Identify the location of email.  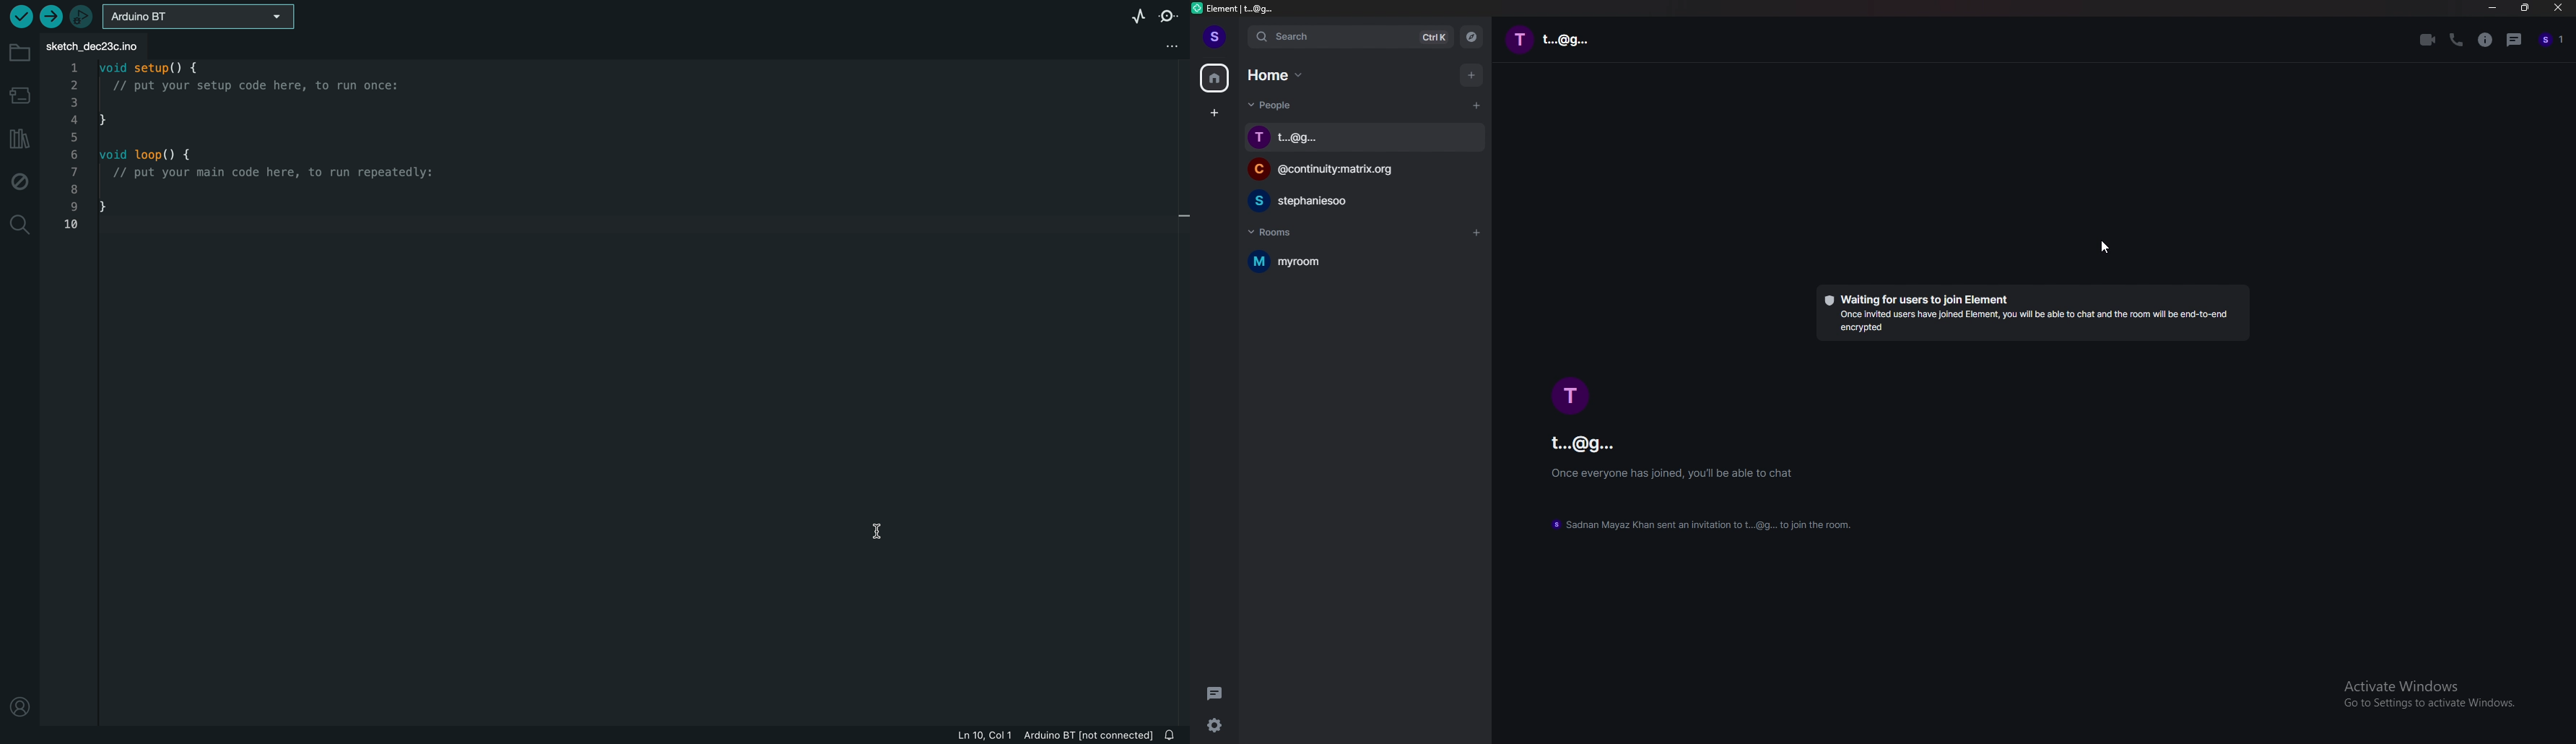
(1604, 444).